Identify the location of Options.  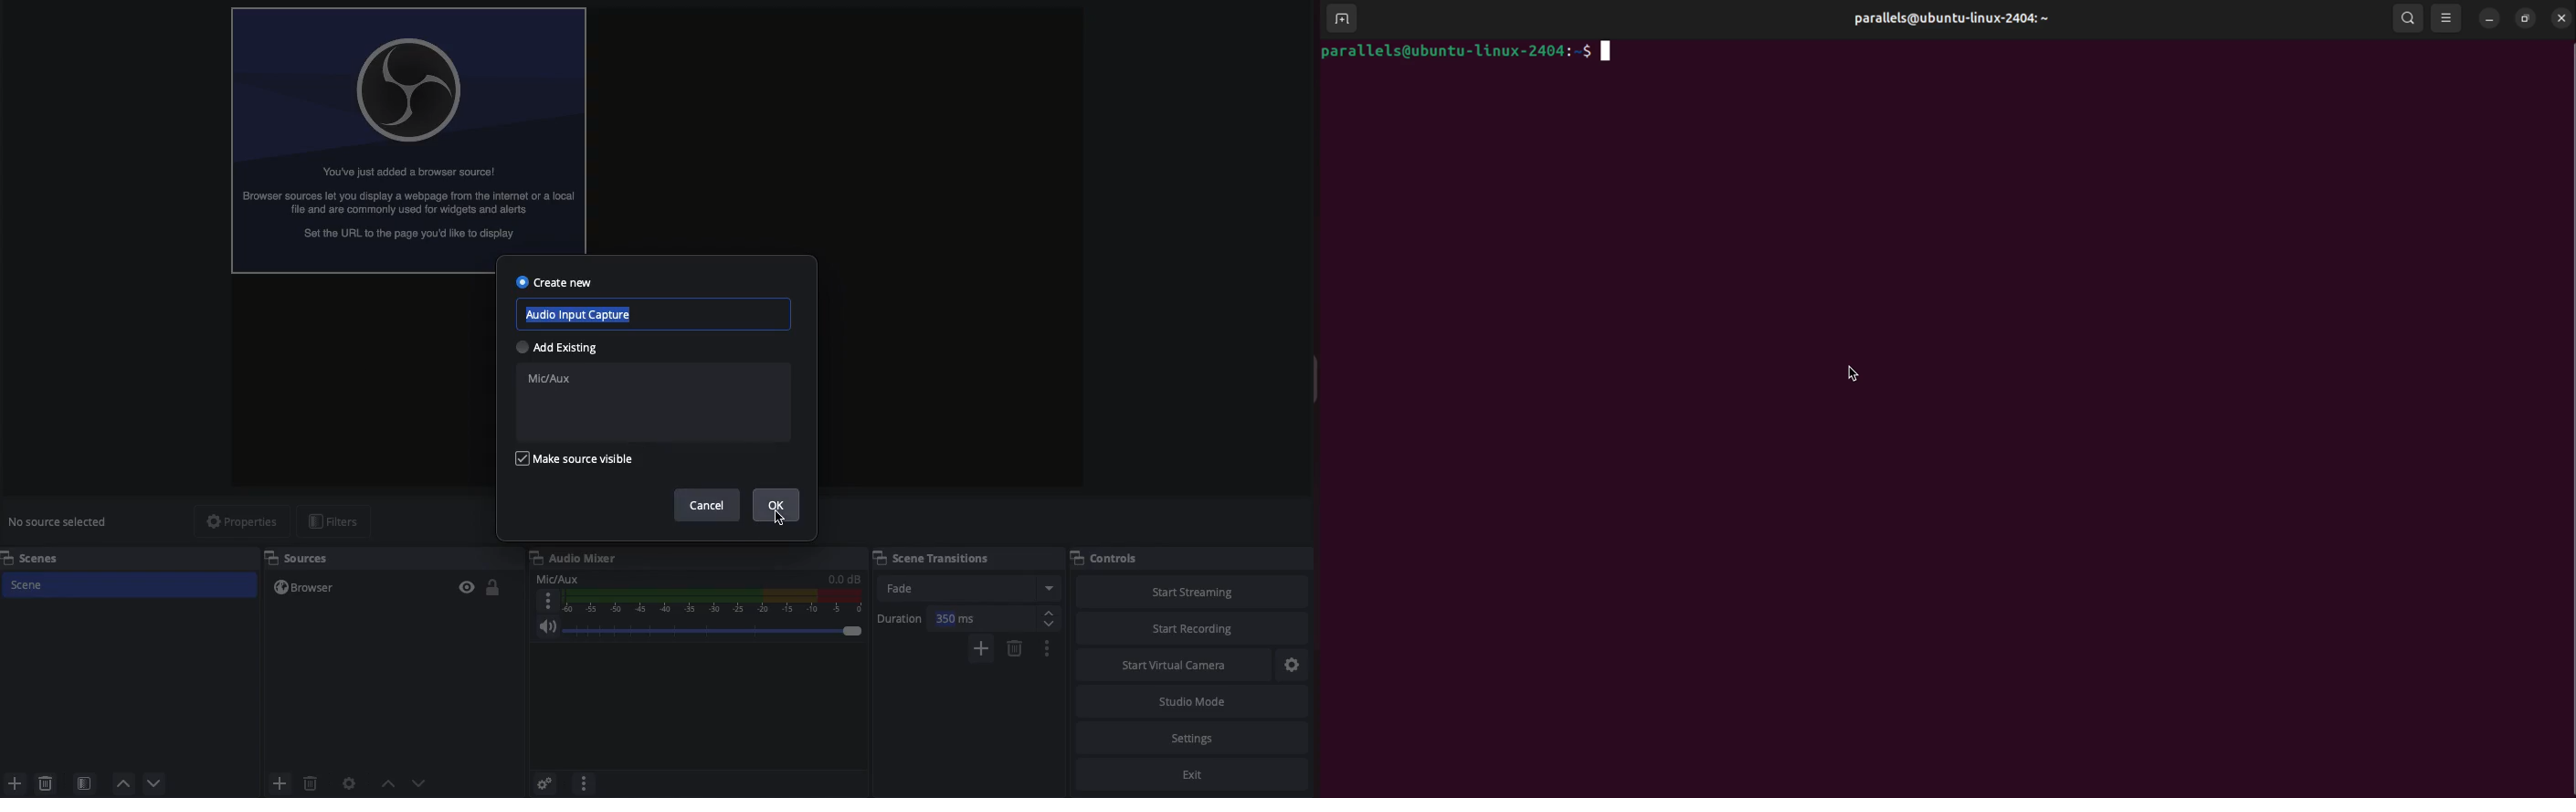
(1048, 650).